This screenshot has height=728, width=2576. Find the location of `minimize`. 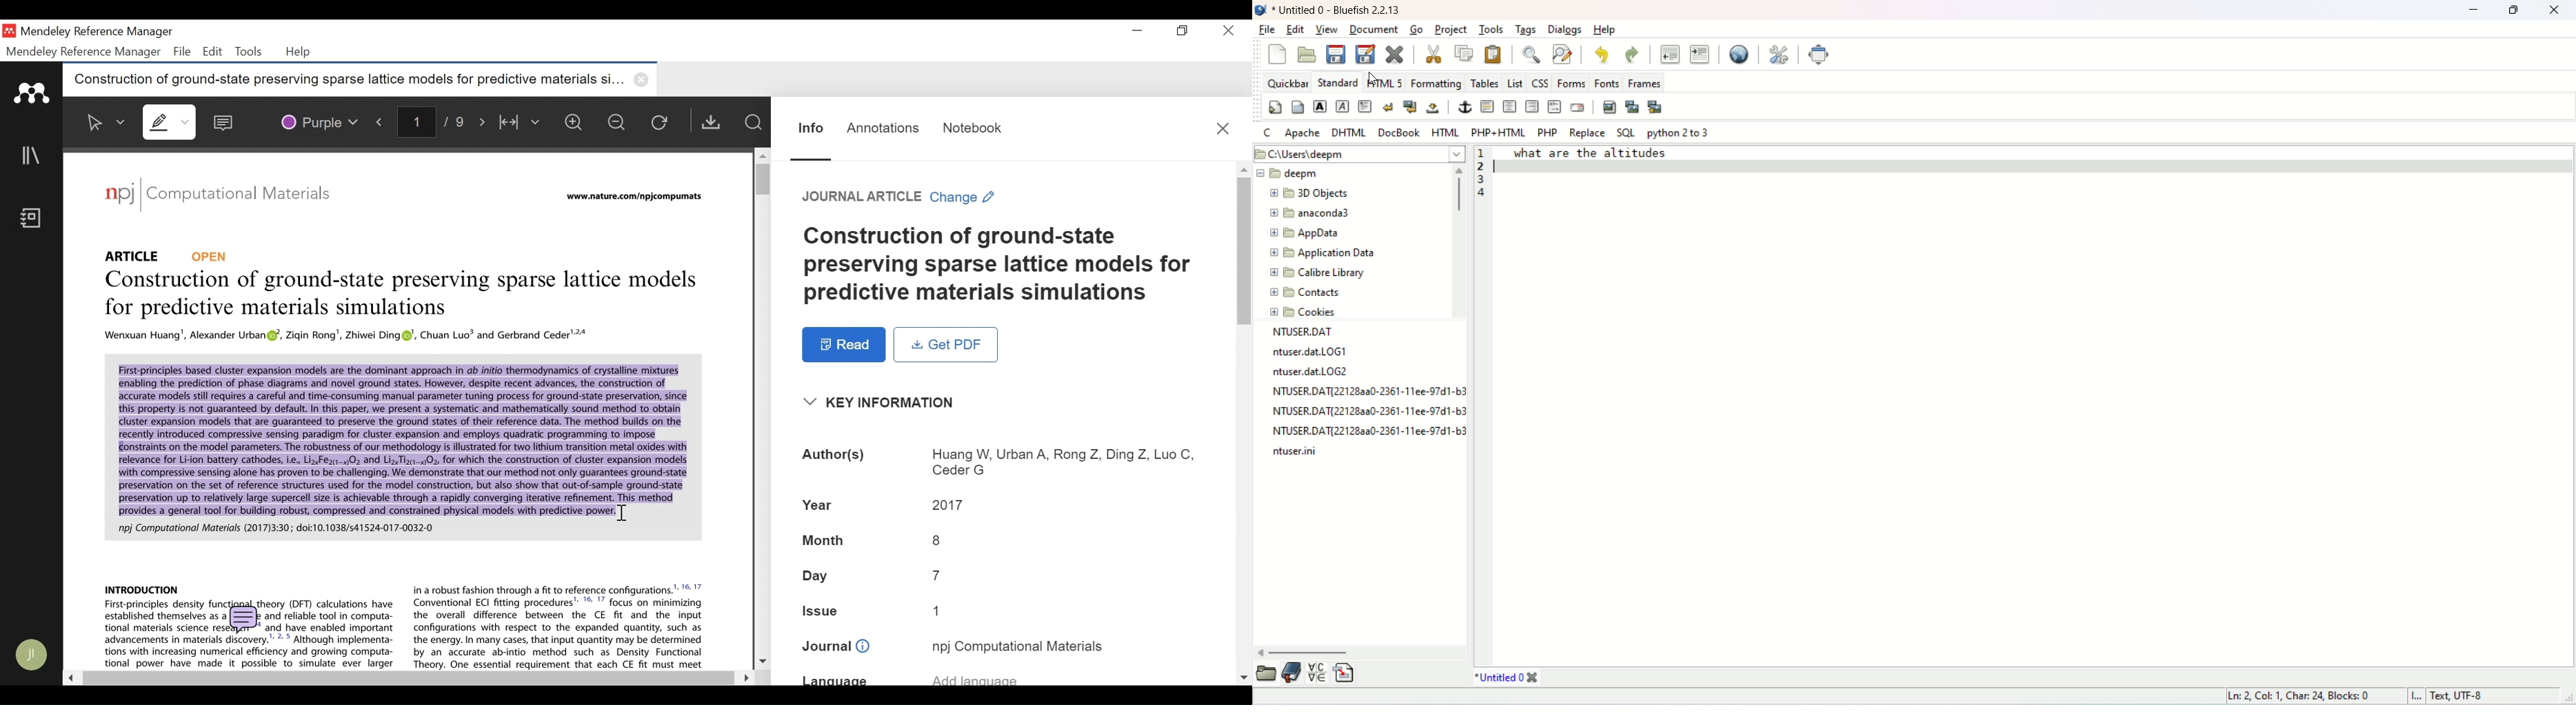

minimize is located at coordinates (1138, 31).